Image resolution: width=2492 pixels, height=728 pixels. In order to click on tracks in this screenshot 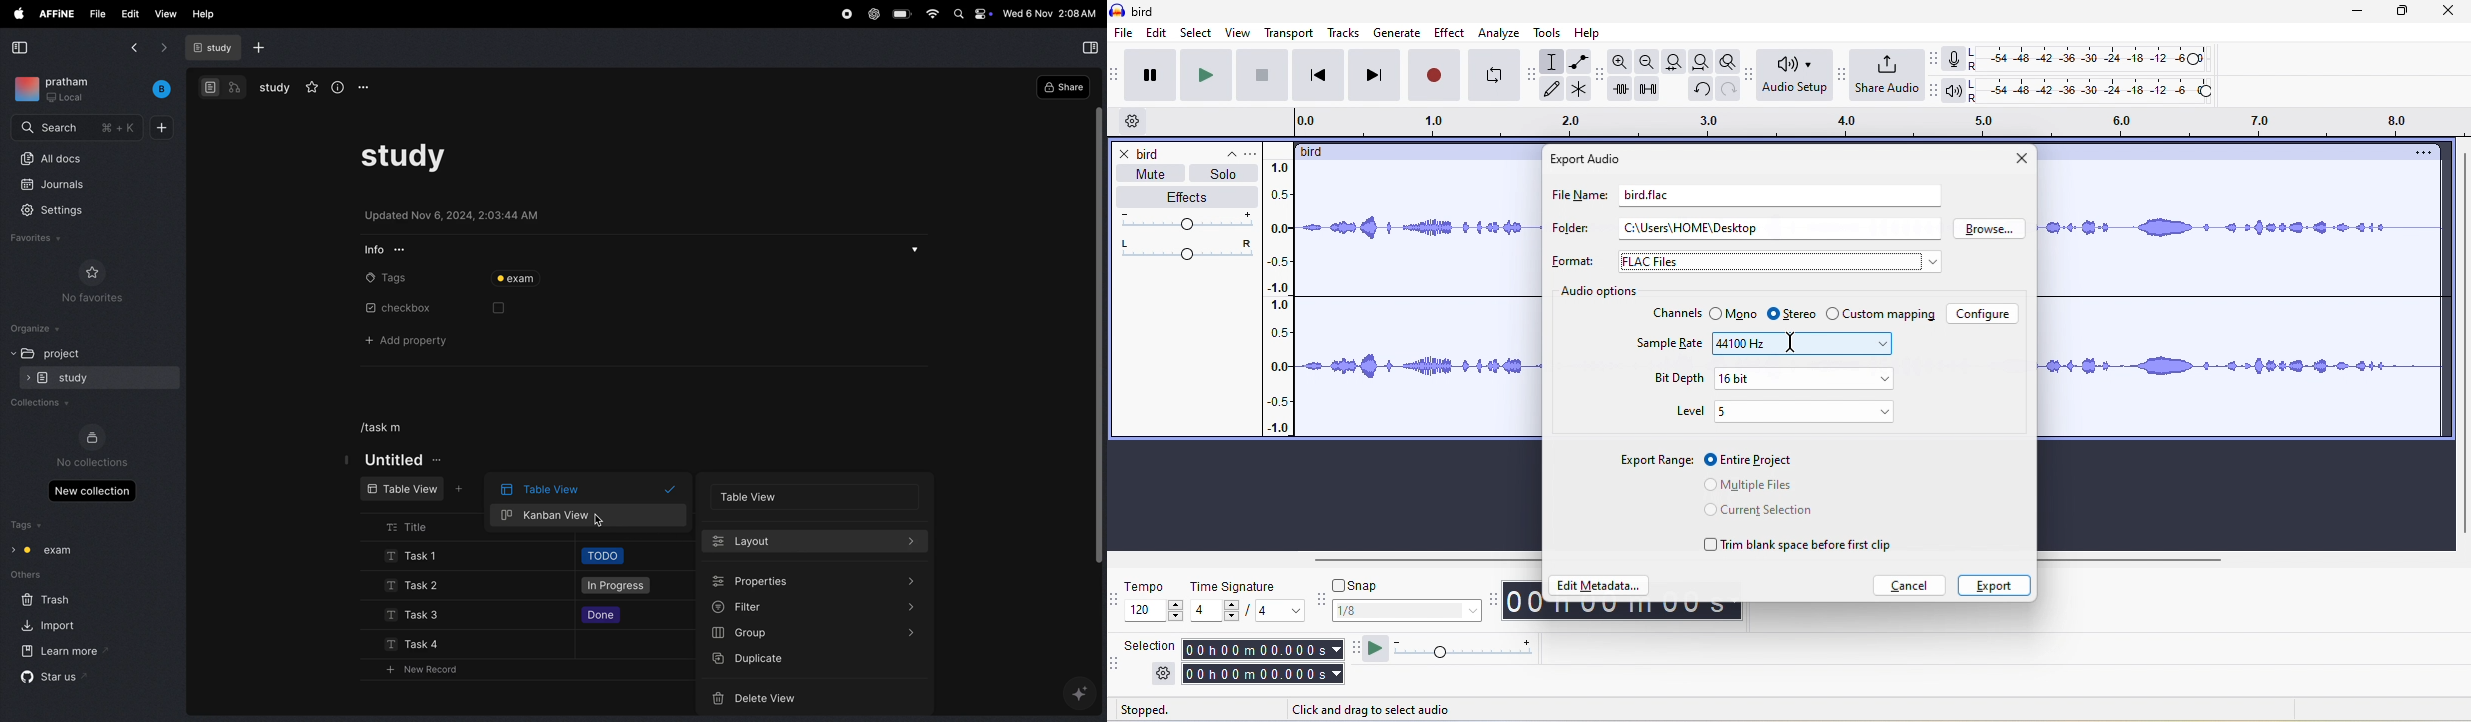, I will do `click(1347, 34)`.